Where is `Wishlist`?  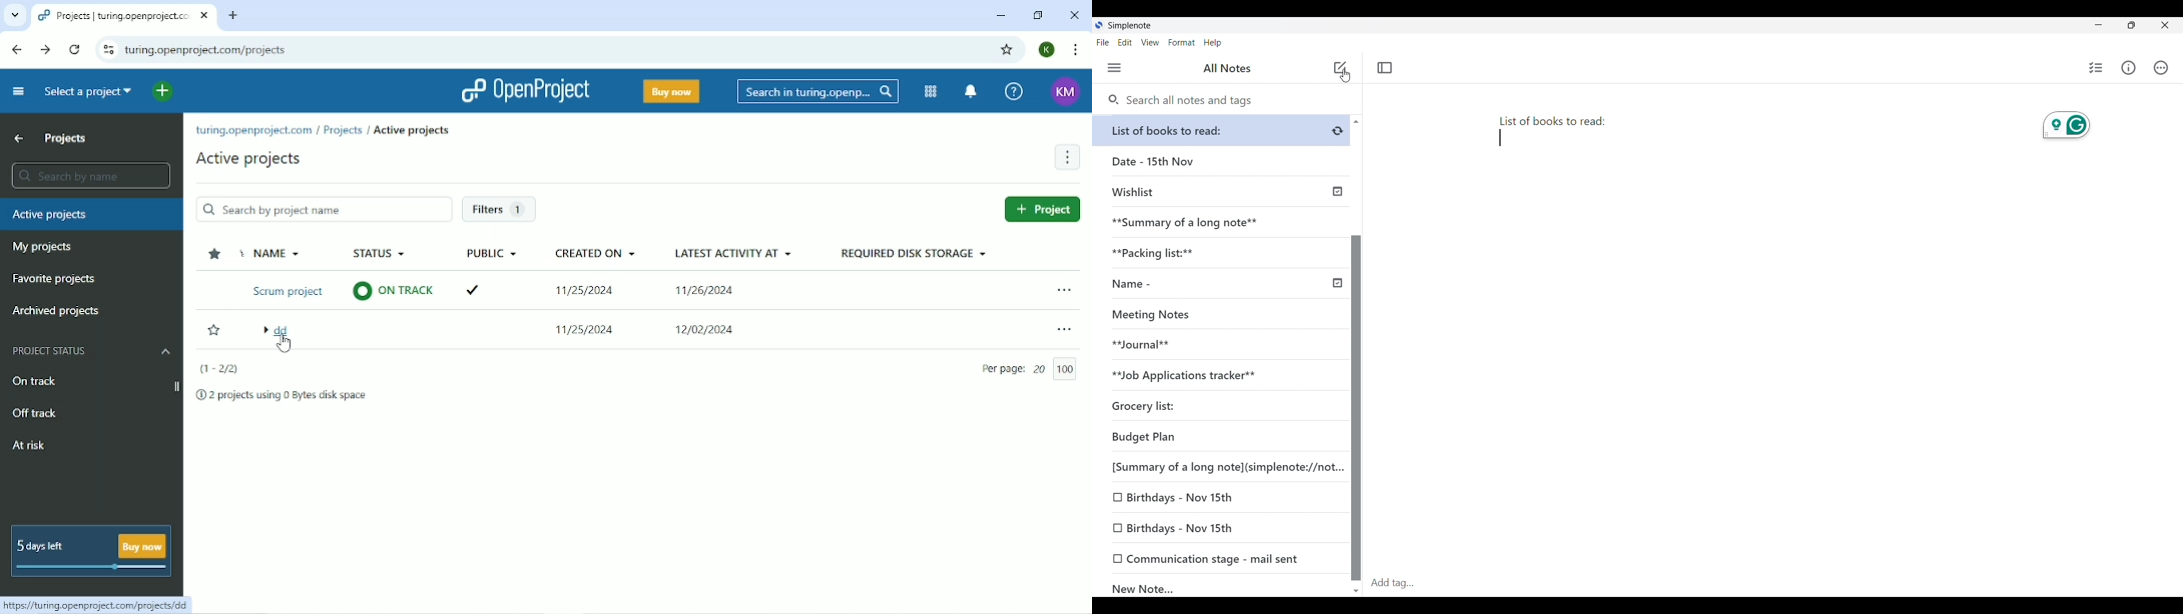 Wishlist is located at coordinates (1224, 190).